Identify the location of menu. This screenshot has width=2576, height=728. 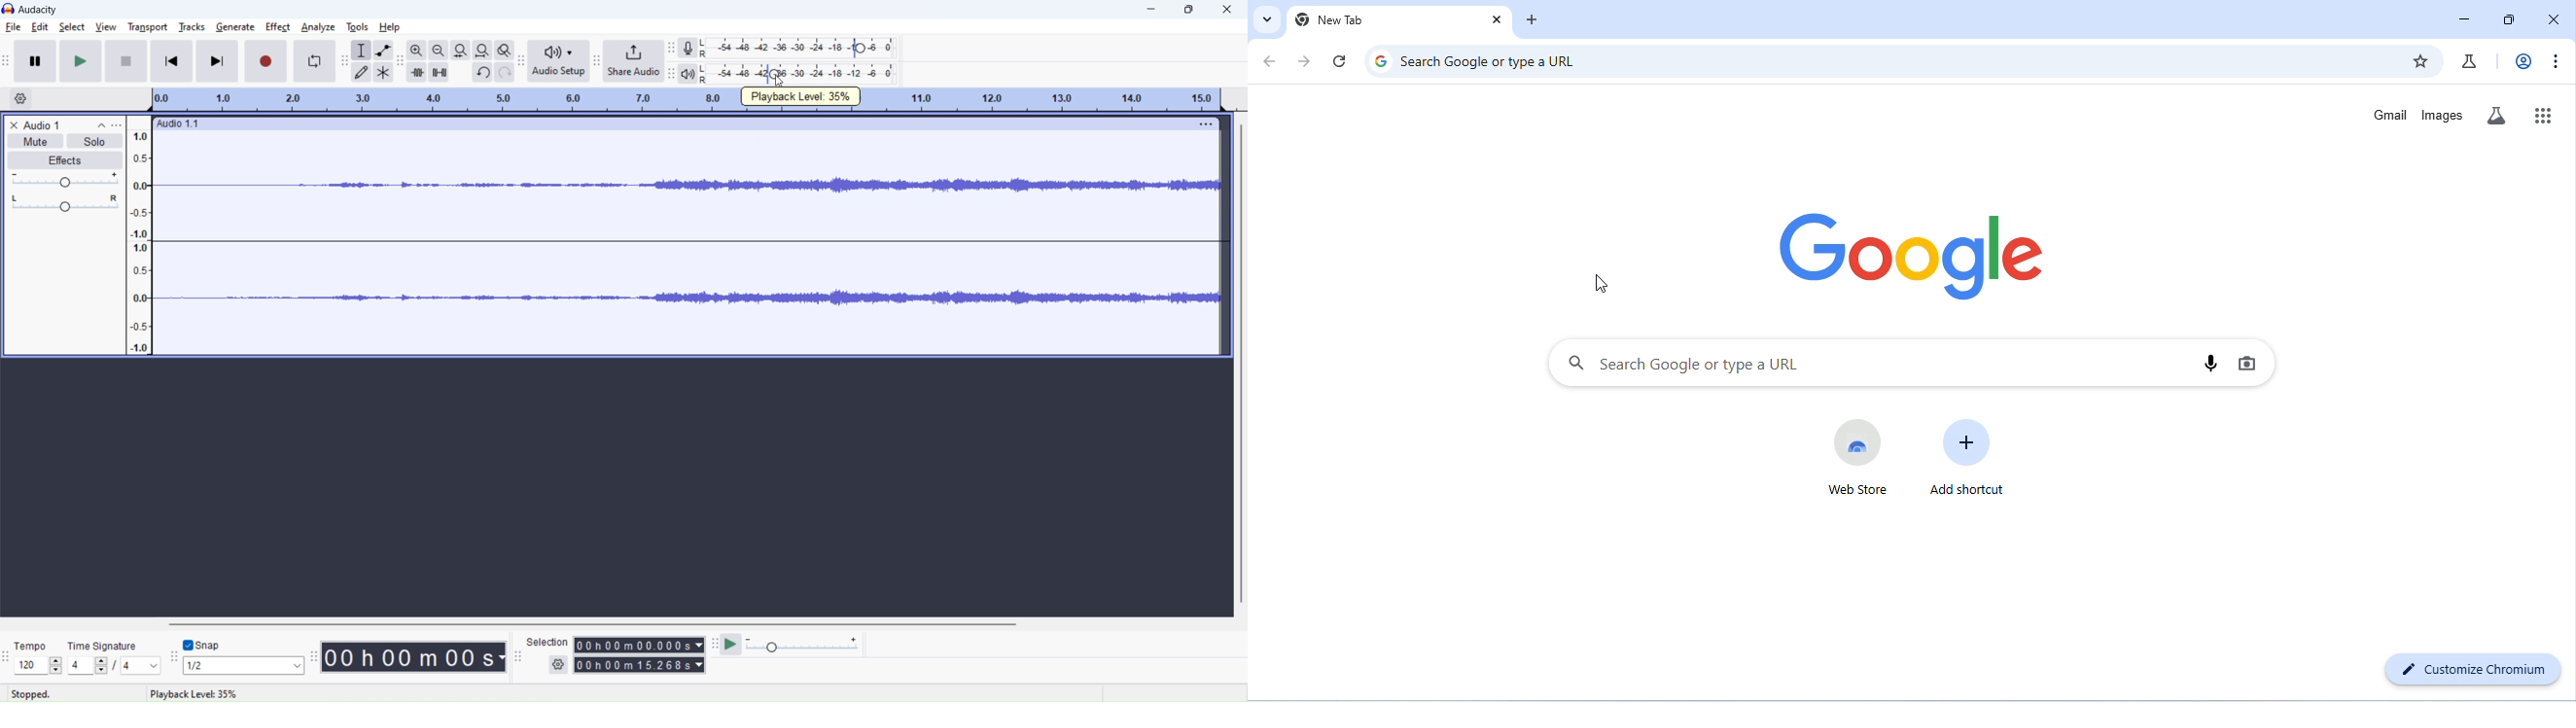
(1207, 123).